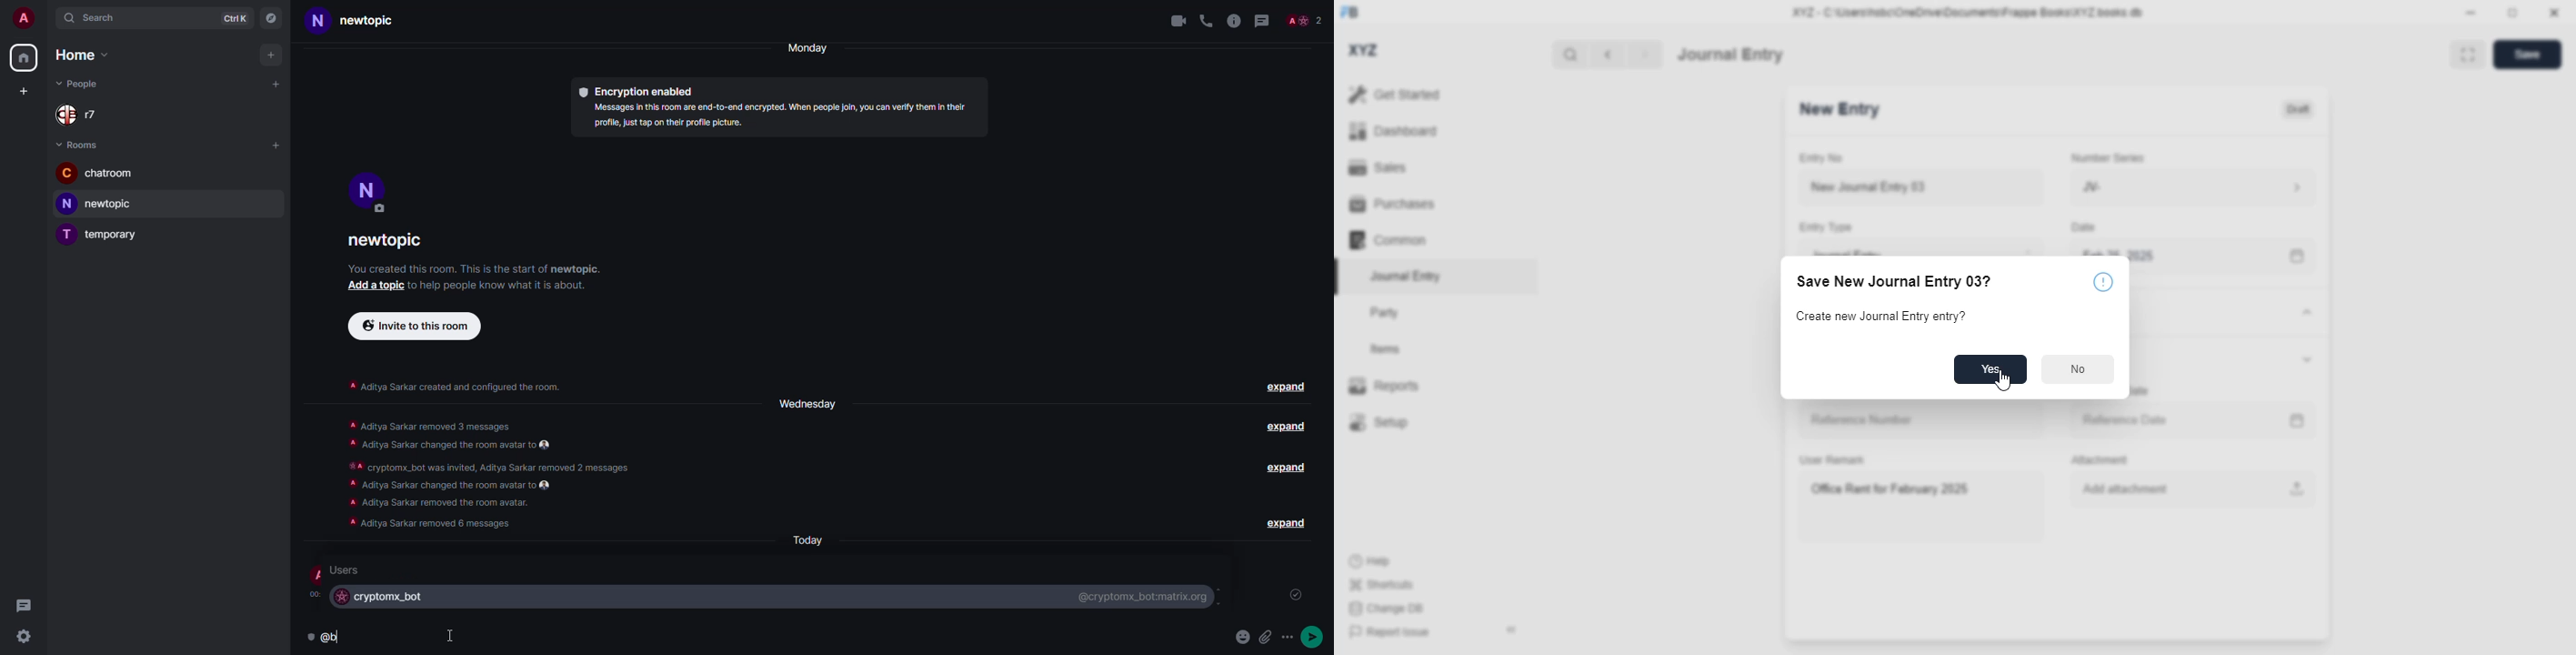  What do you see at coordinates (1370, 561) in the screenshot?
I see `help` at bounding box center [1370, 561].